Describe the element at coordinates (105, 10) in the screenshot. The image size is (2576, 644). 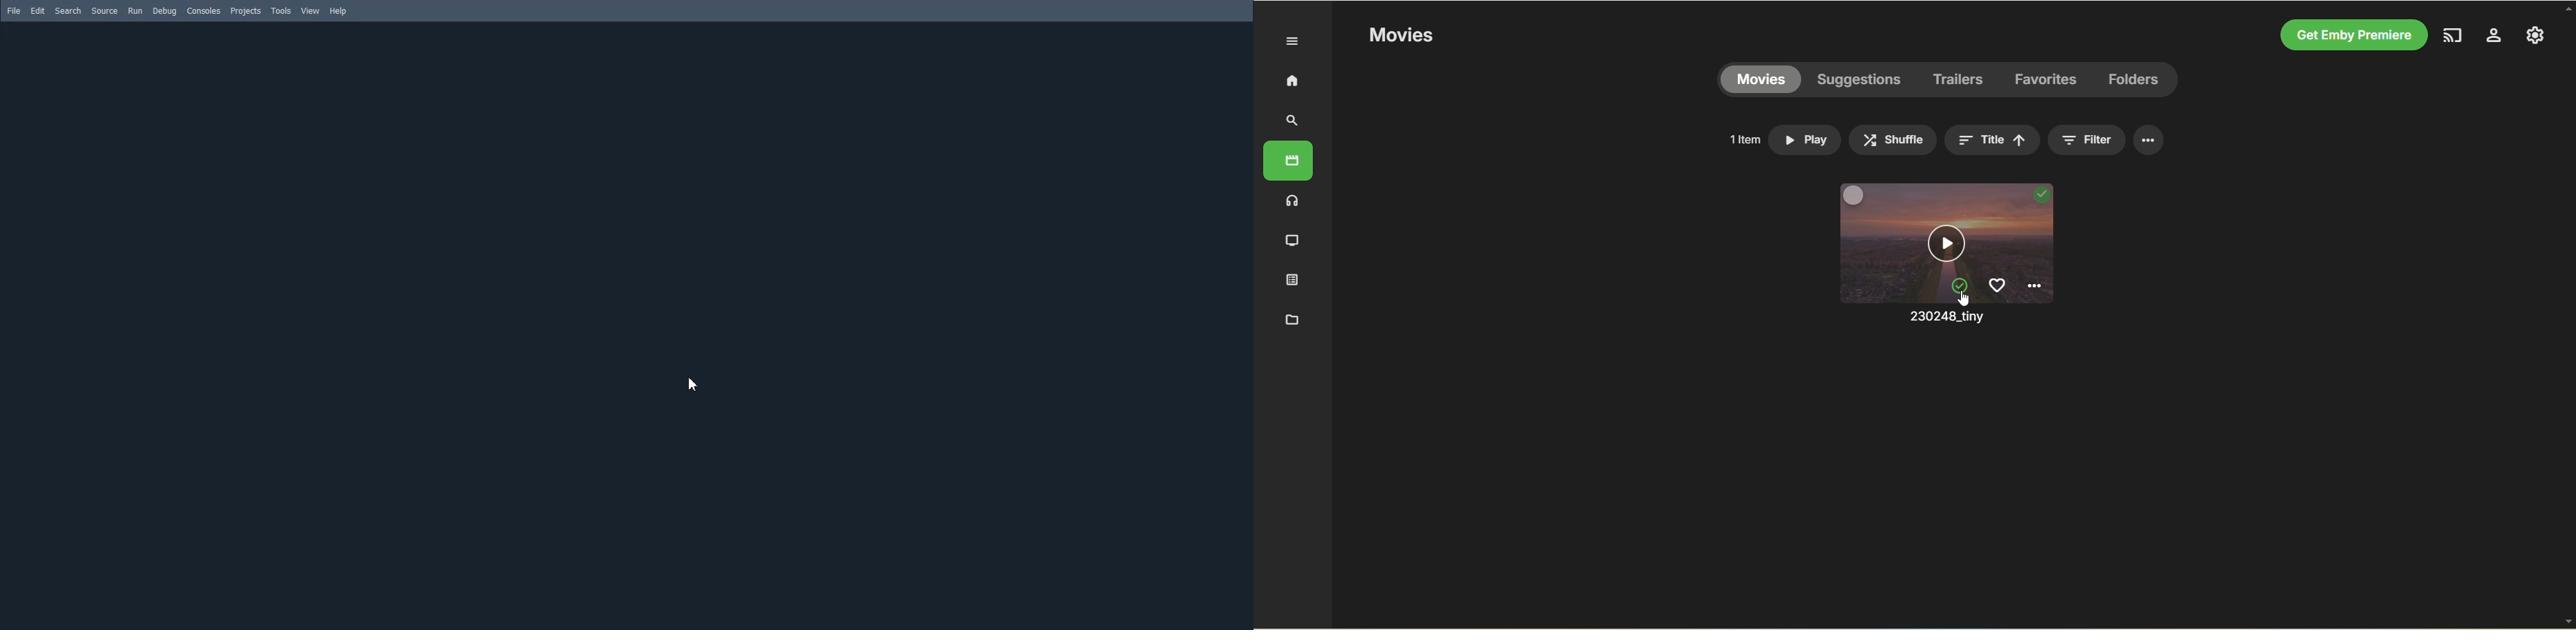
I see `Source` at that location.